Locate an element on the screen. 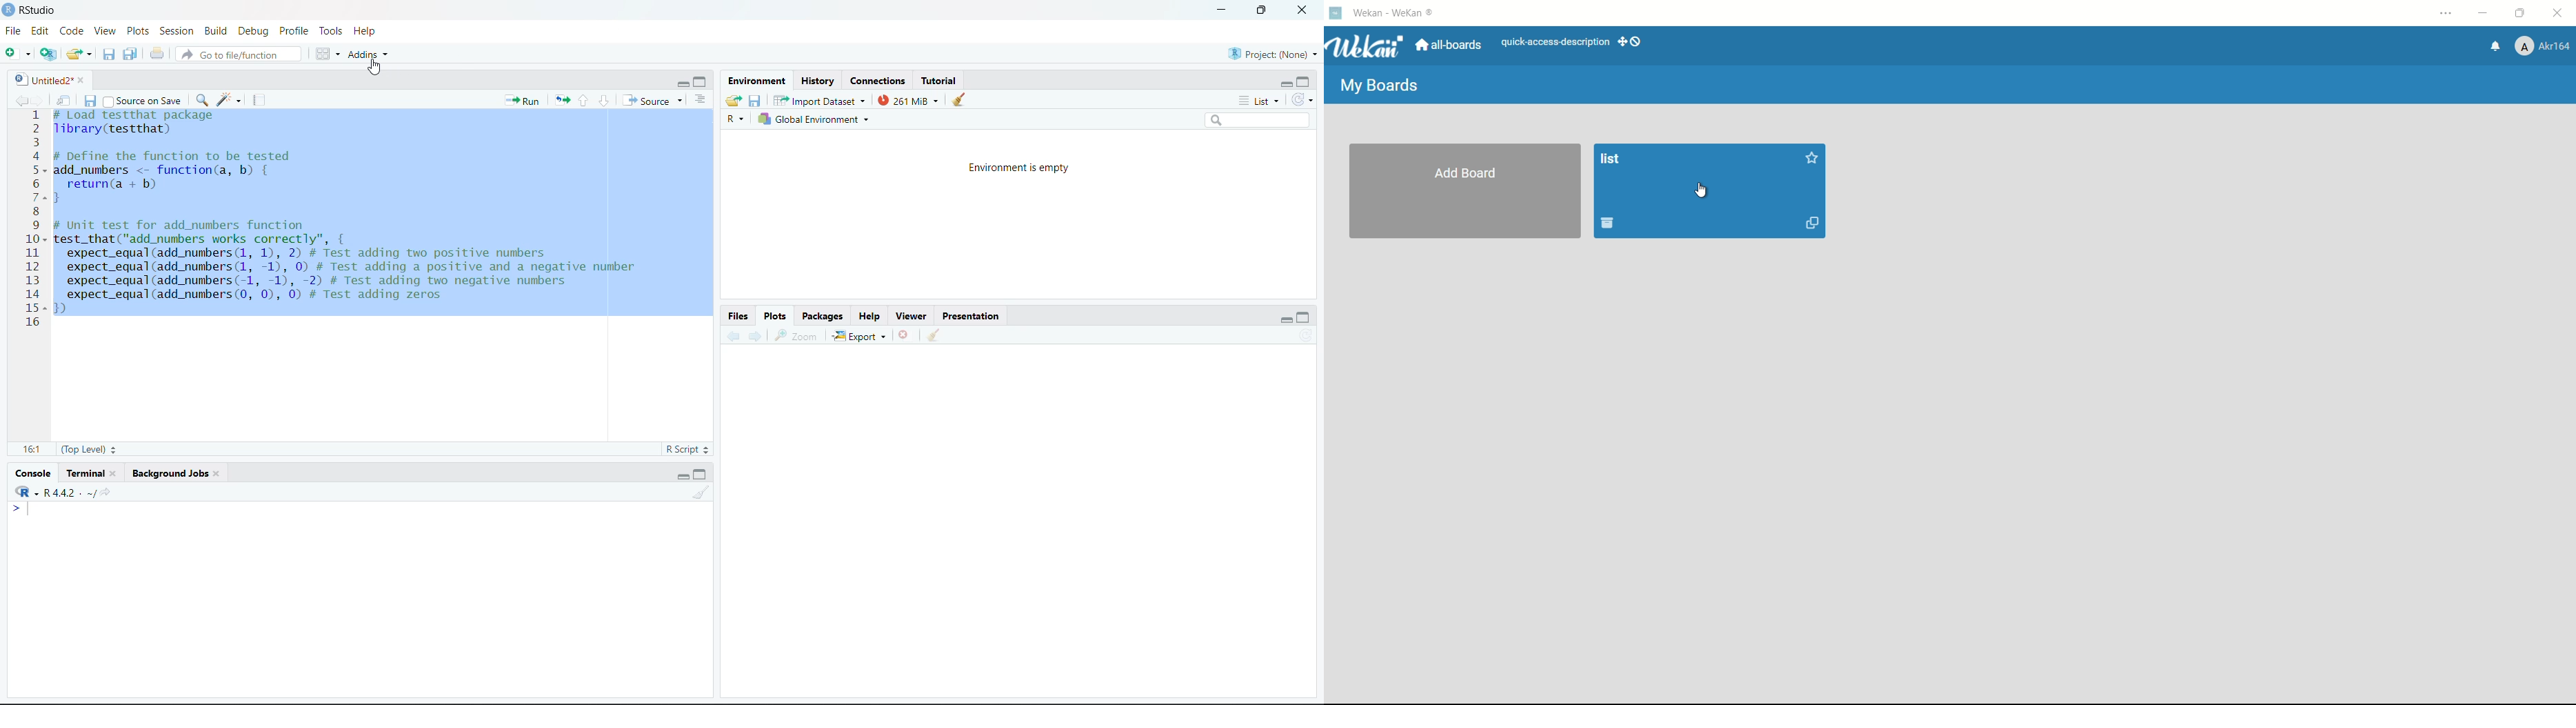 This screenshot has width=2576, height=728. Help is located at coordinates (866, 316).